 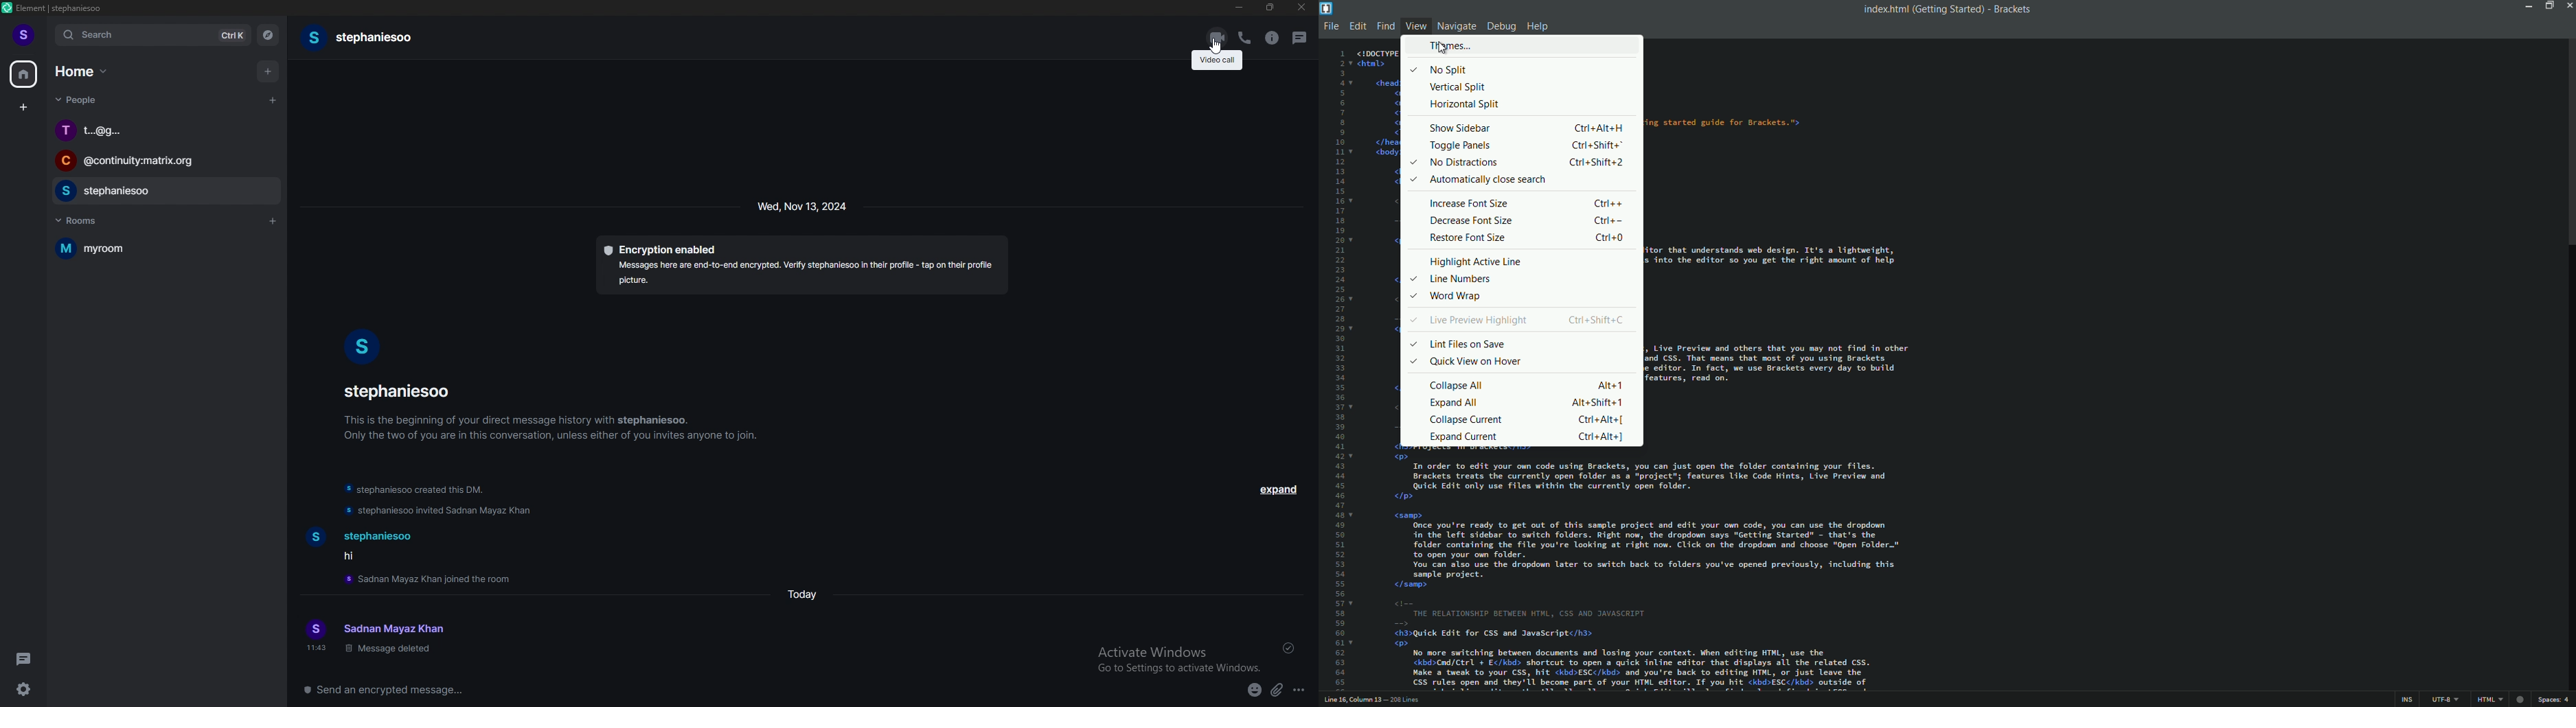 What do you see at coordinates (2555, 700) in the screenshot?
I see `spaces` at bounding box center [2555, 700].